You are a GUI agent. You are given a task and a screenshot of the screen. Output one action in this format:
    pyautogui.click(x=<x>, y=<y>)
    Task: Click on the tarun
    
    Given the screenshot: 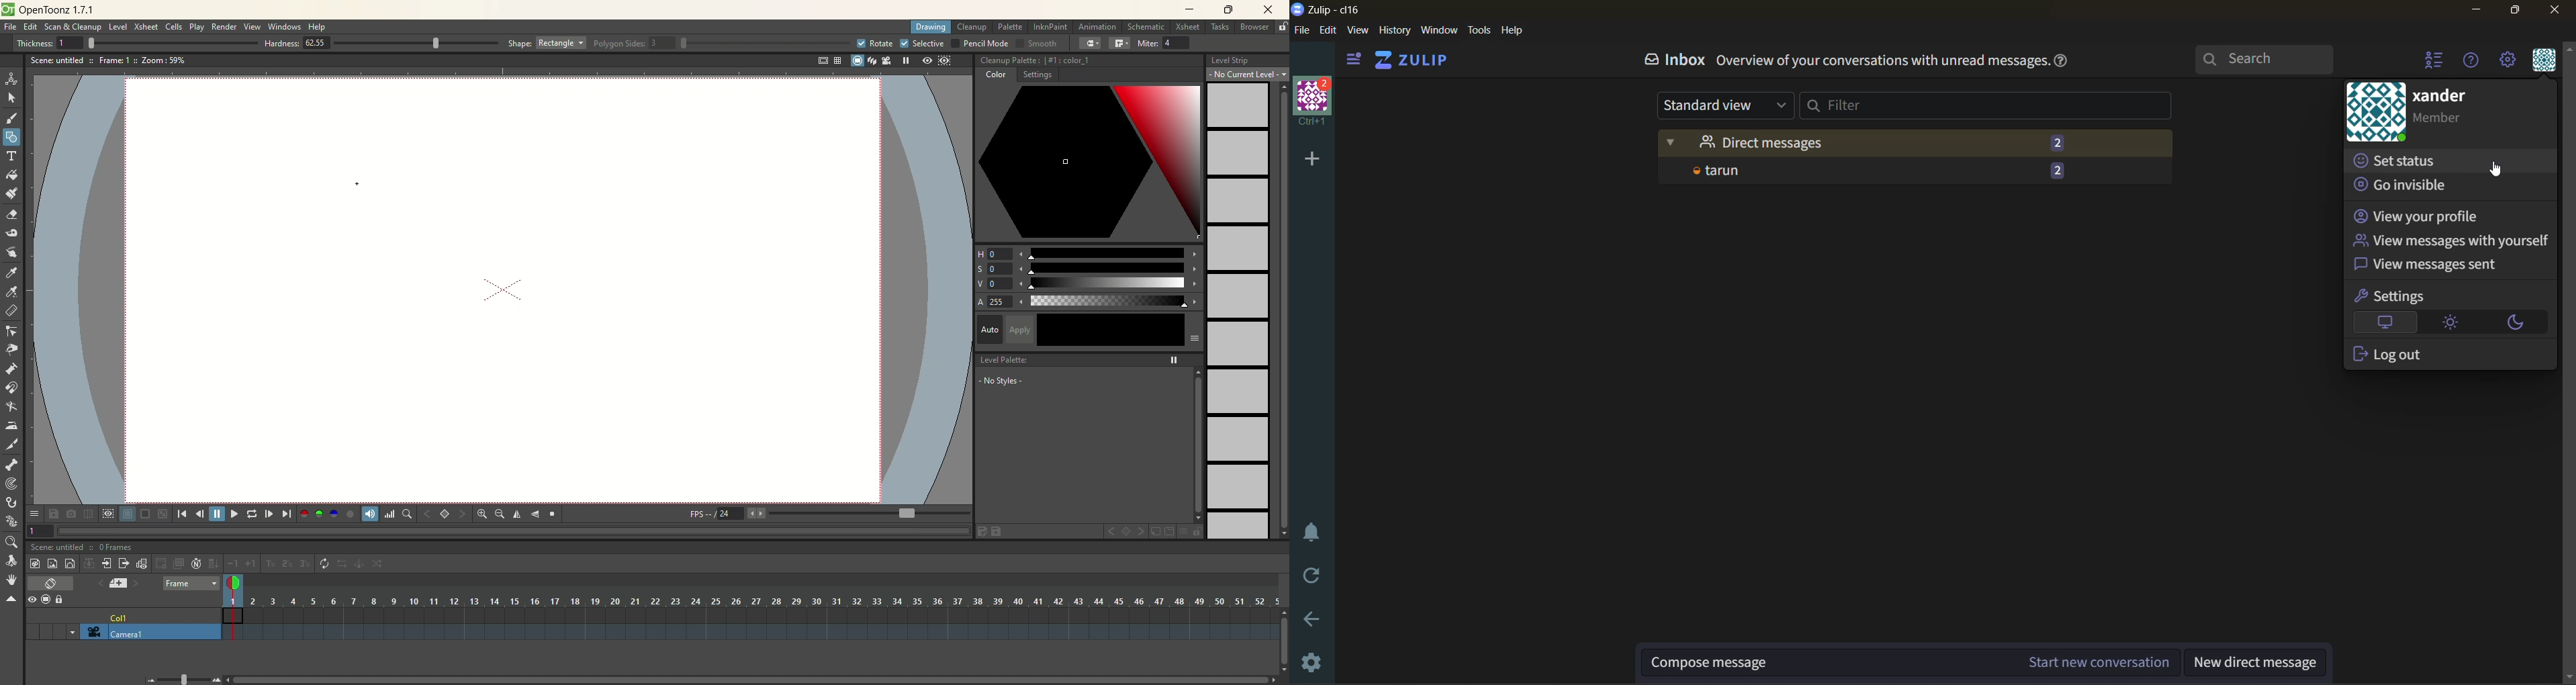 What is the action you would take?
    pyautogui.click(x=1907, y=170)
    